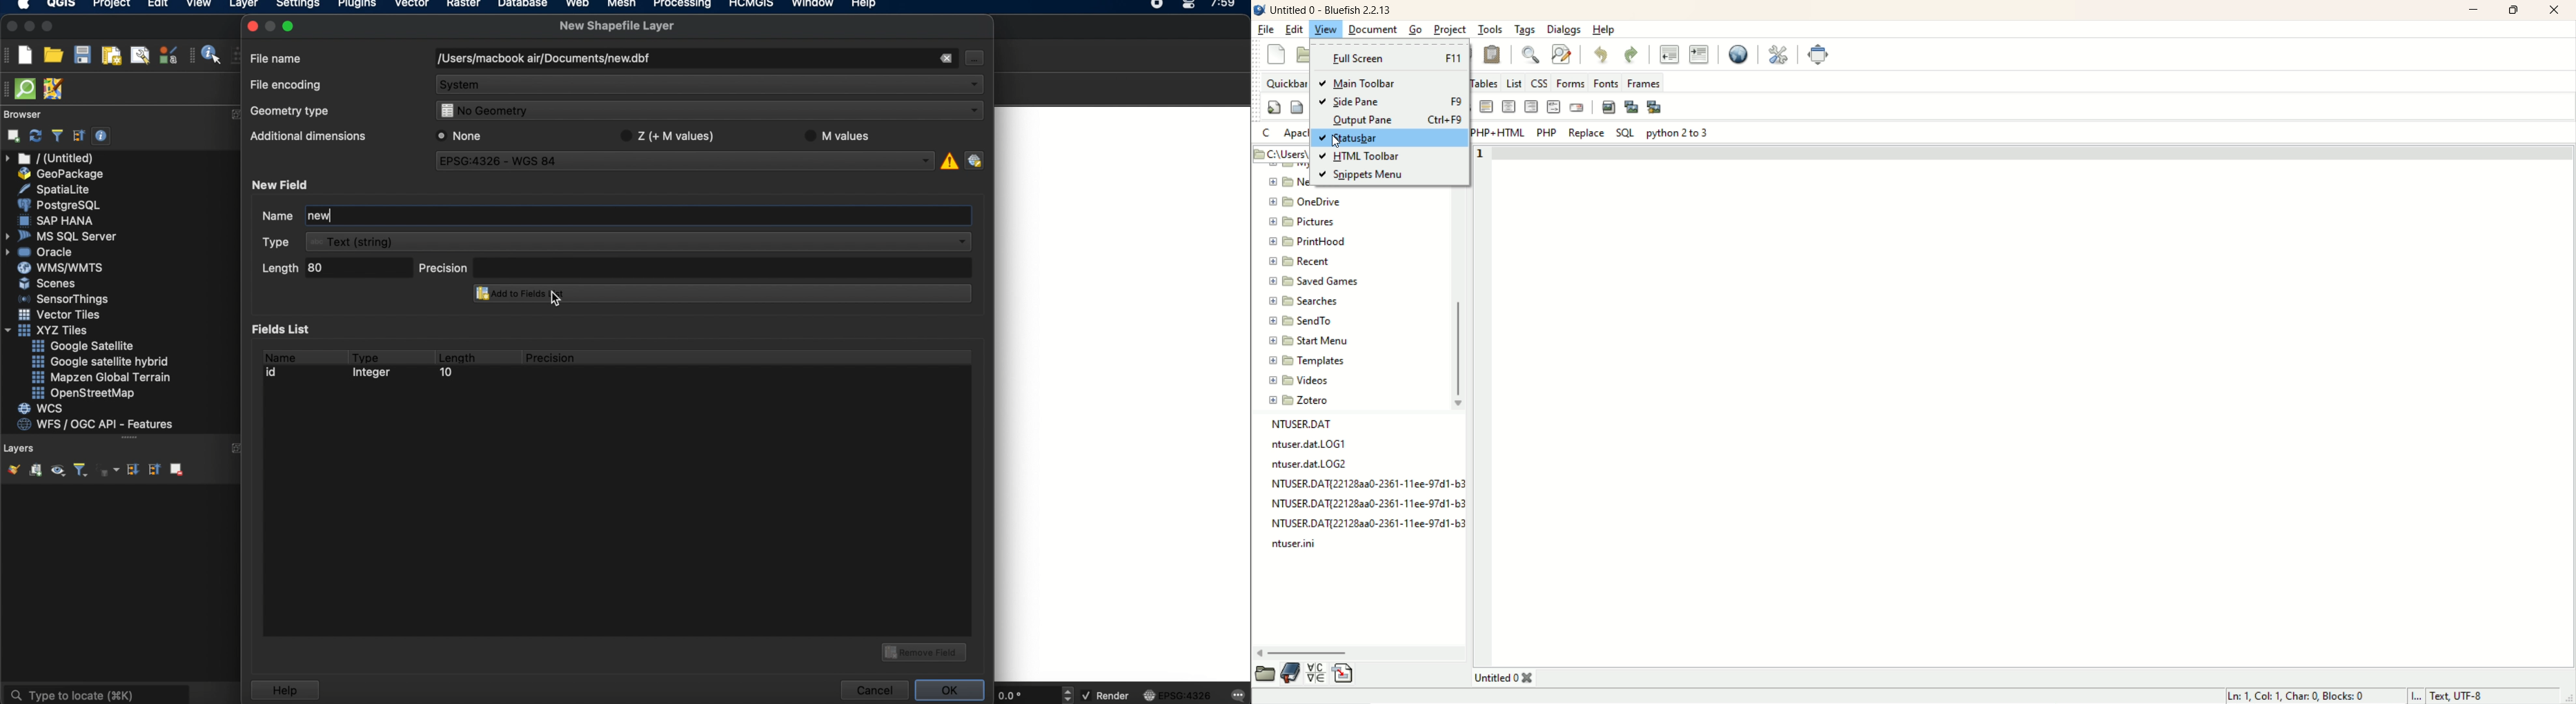 This screenshot has height=728, width=2576. What do you see at coordinates (1271, 108) in the screenshot?
I see `quickstart` at bounding box center [1271, 108].